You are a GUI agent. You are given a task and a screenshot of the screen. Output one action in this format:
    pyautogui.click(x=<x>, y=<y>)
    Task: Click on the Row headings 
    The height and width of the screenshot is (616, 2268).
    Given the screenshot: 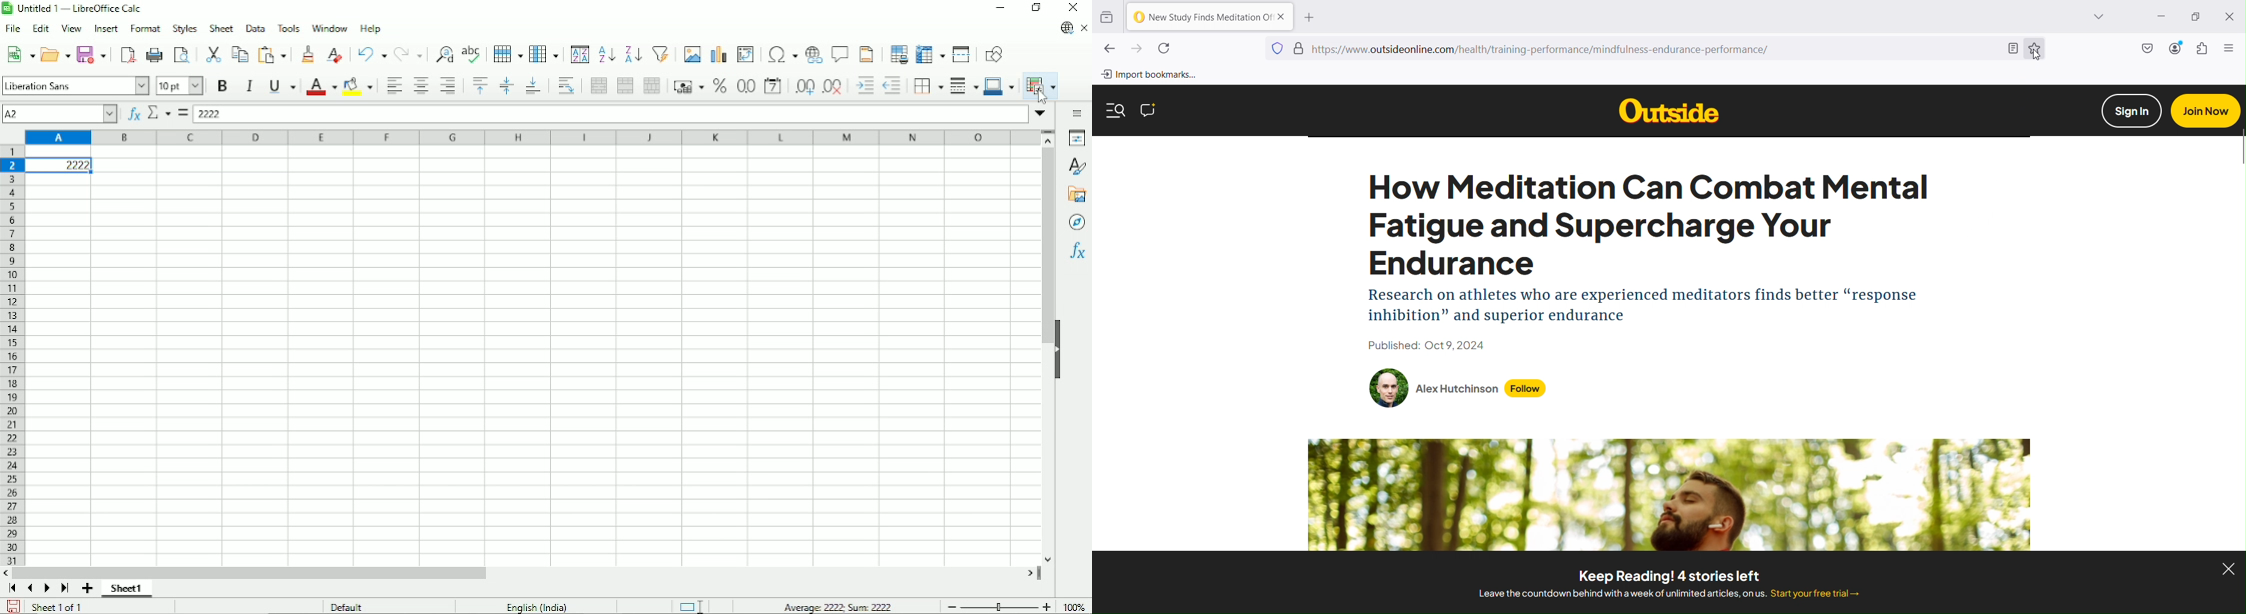 What is the action you would take?
    pyautogui.click(x=12, y=357)
    